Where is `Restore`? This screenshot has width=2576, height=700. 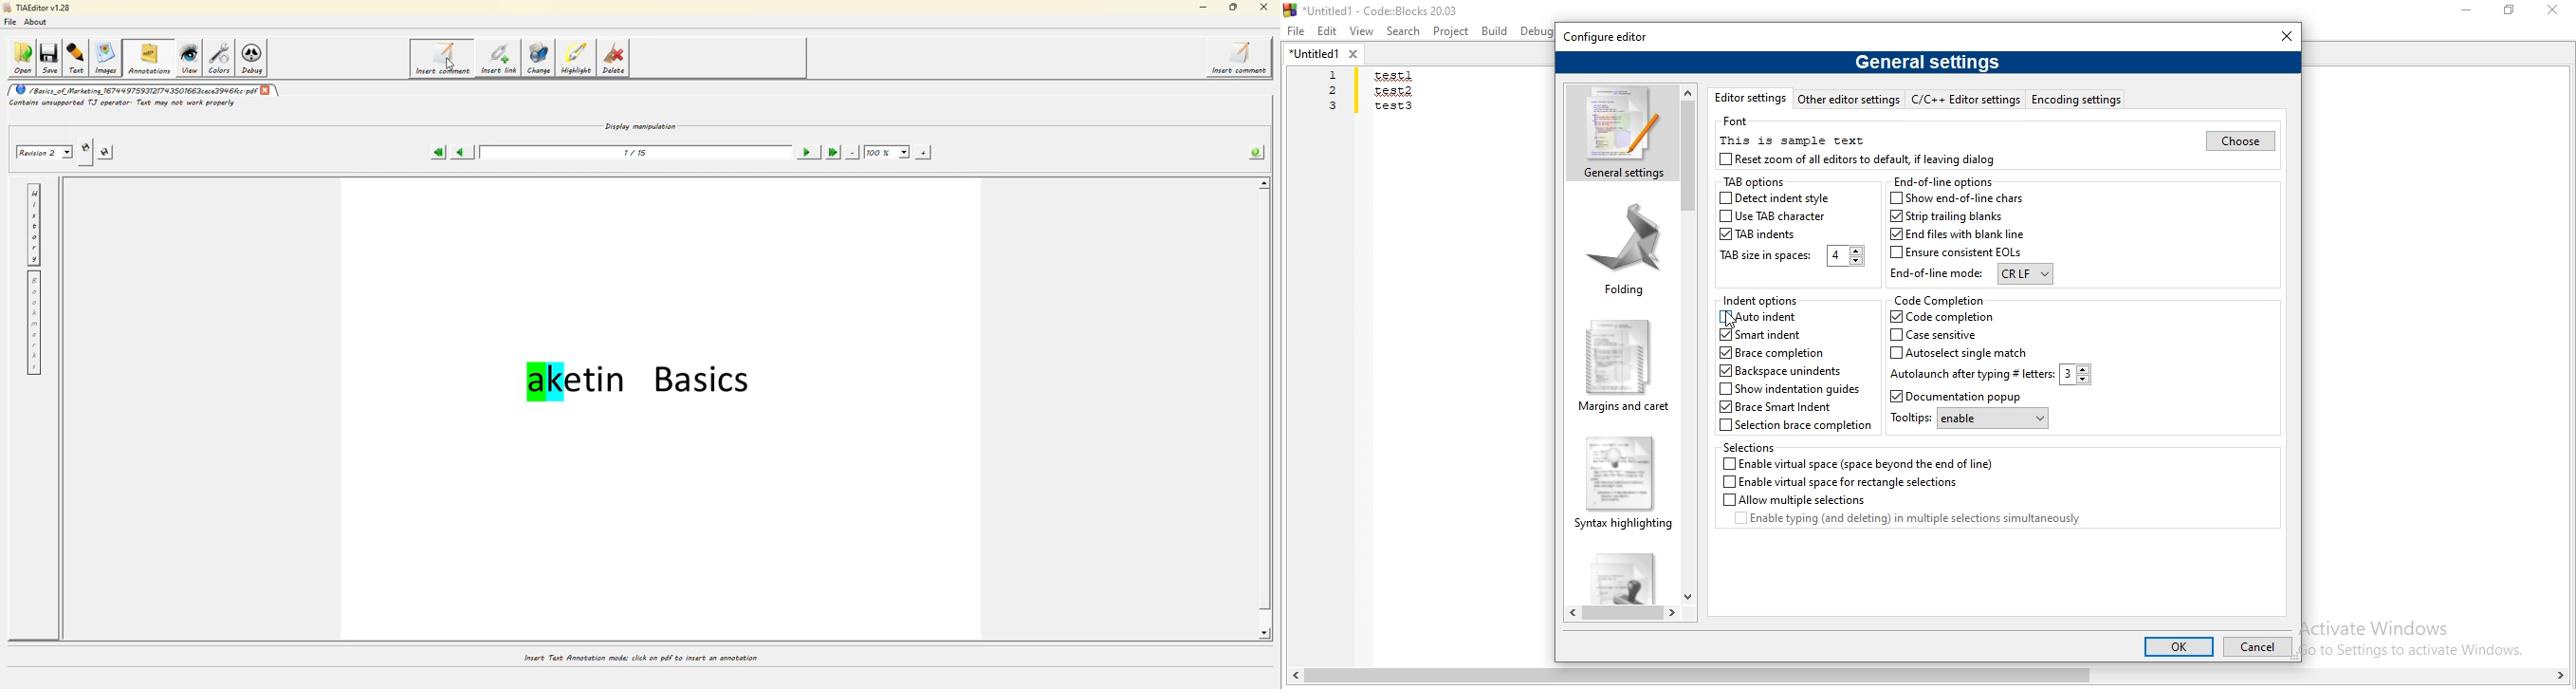
Restore is located at coordinates (2511, 9).